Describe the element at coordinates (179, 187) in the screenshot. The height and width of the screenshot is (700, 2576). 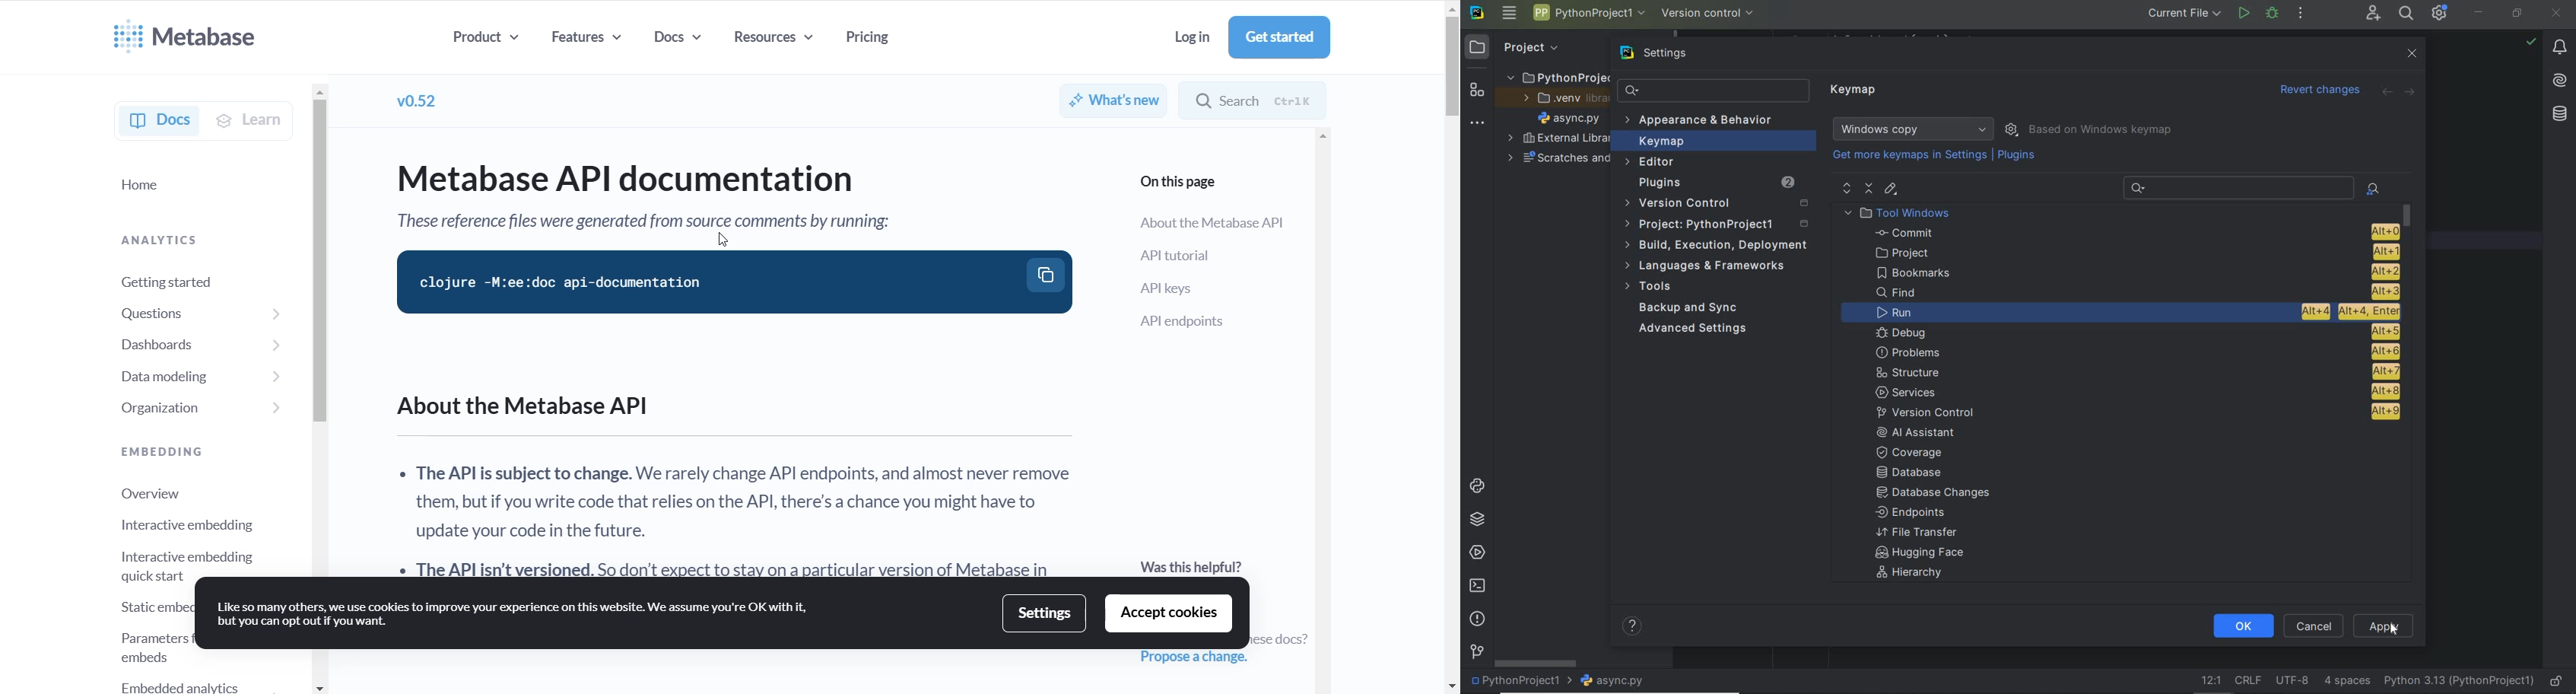
I see `home` at that location.